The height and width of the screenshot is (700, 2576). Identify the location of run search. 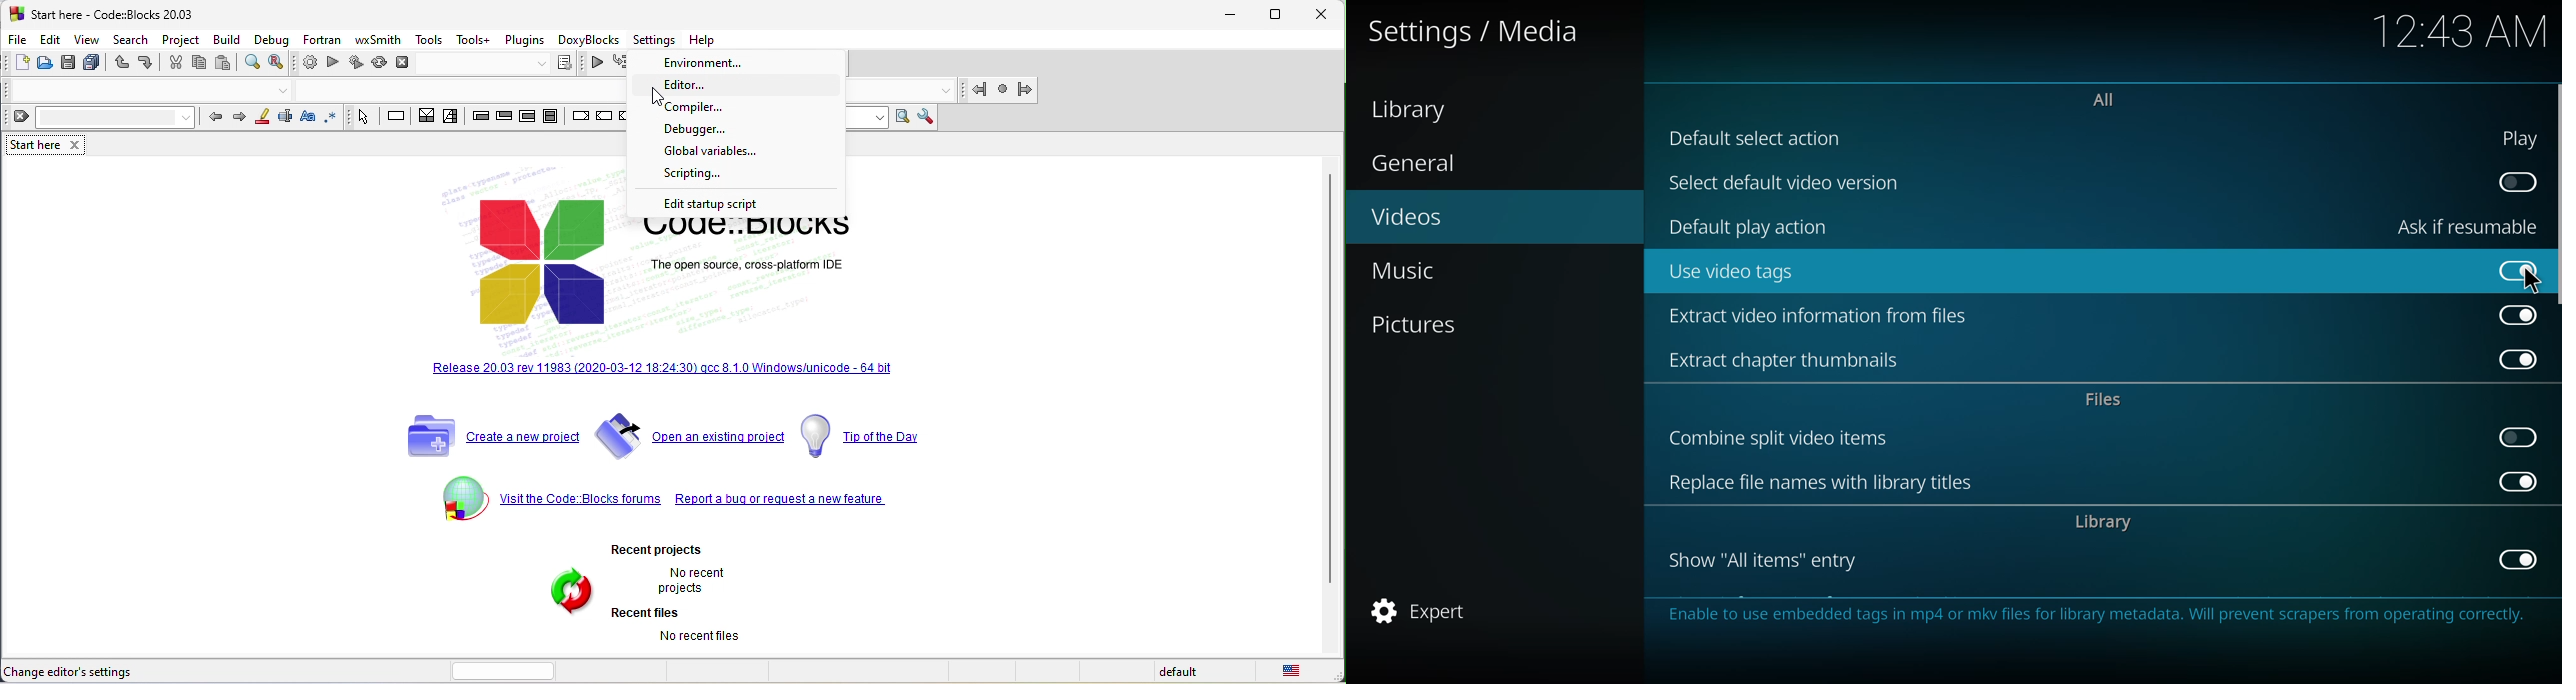
(902, 119).